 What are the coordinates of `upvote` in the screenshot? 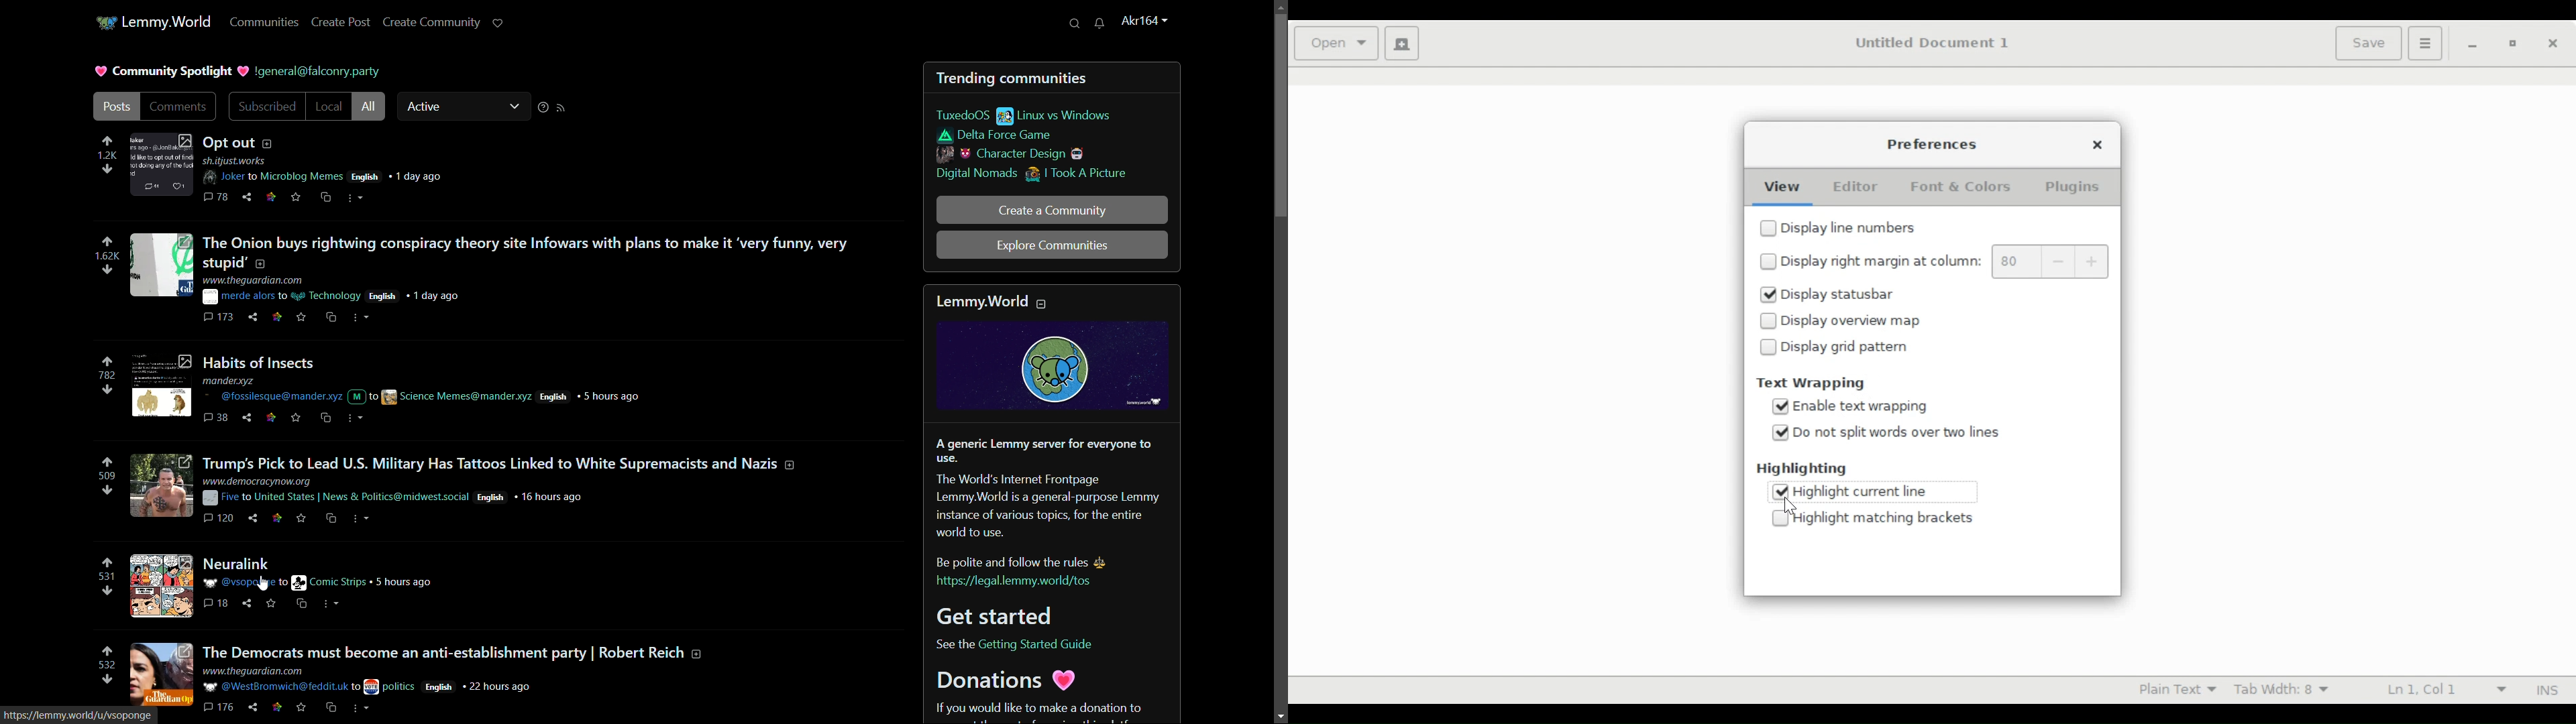 It's located at (107, 562).